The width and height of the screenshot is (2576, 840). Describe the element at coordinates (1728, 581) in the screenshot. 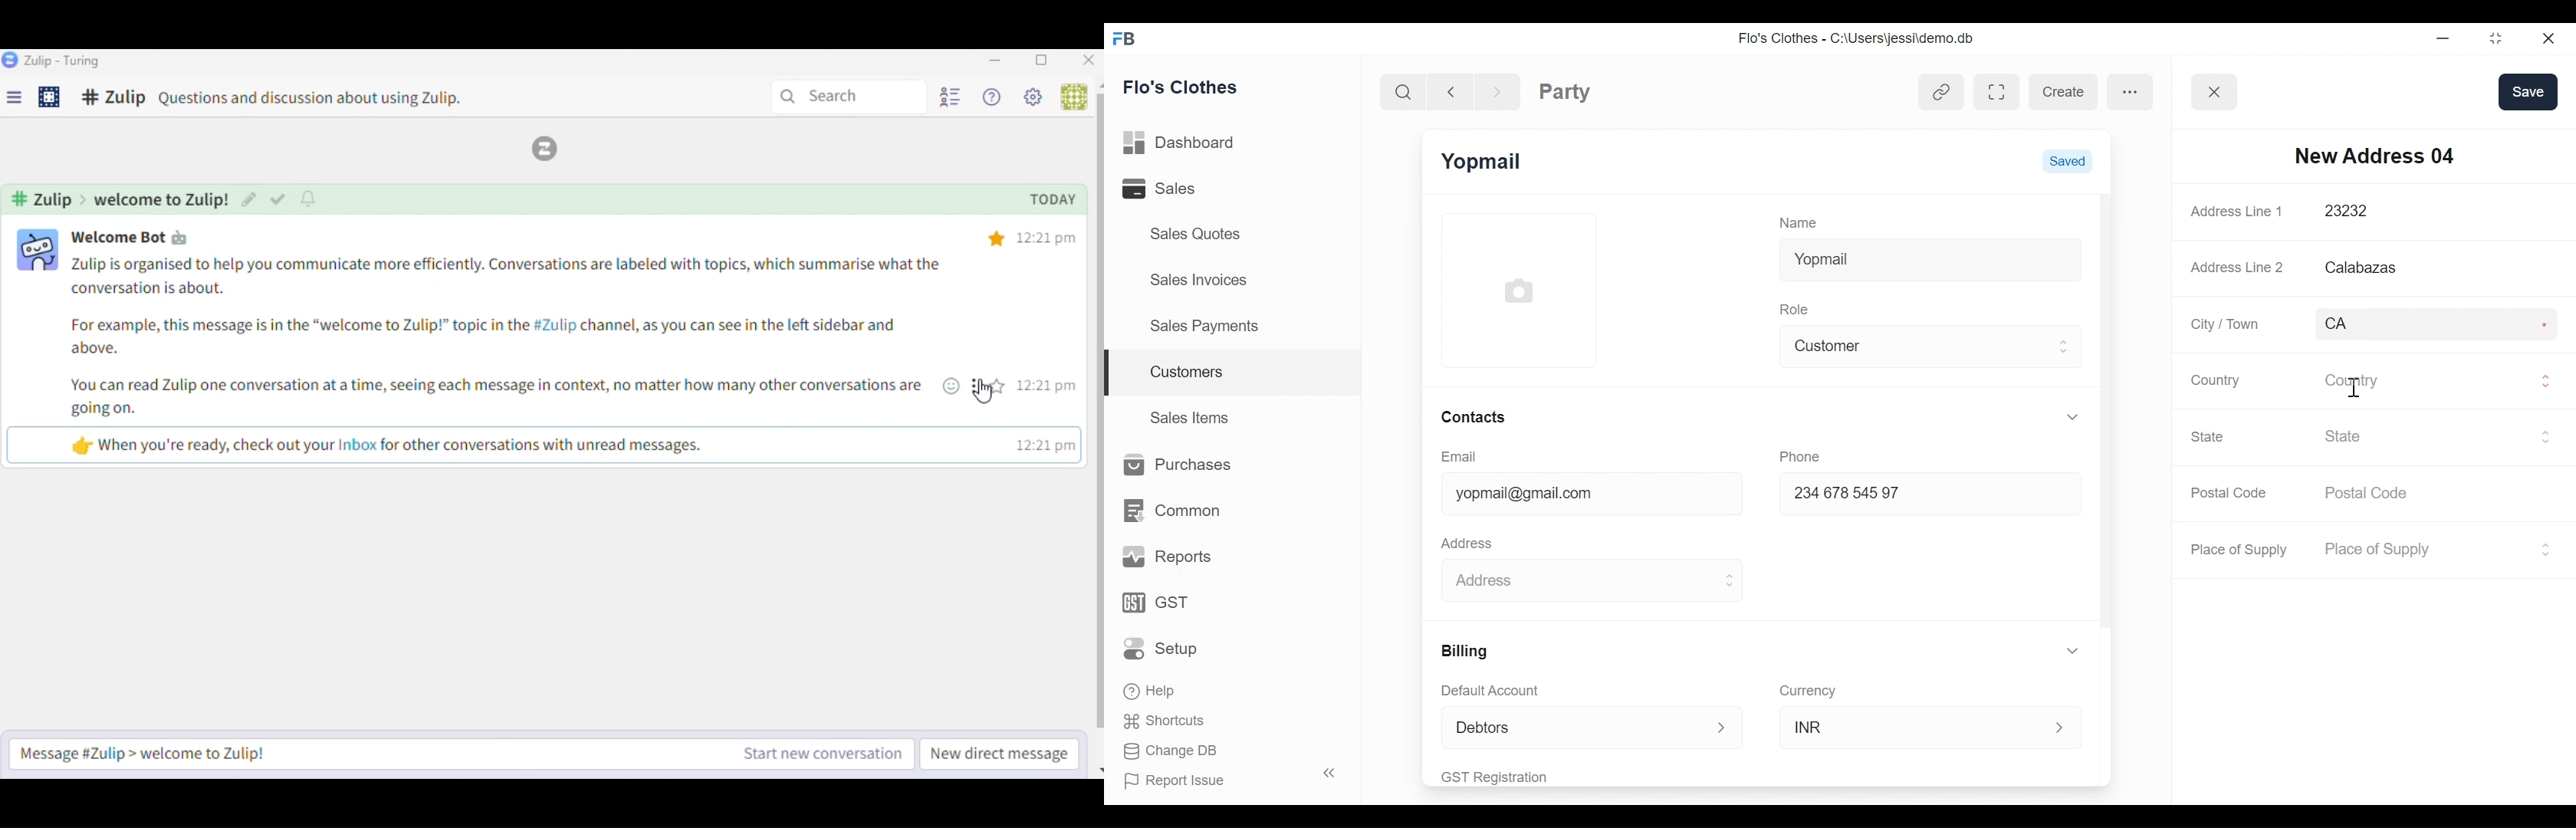

I see `Expand` at that location.